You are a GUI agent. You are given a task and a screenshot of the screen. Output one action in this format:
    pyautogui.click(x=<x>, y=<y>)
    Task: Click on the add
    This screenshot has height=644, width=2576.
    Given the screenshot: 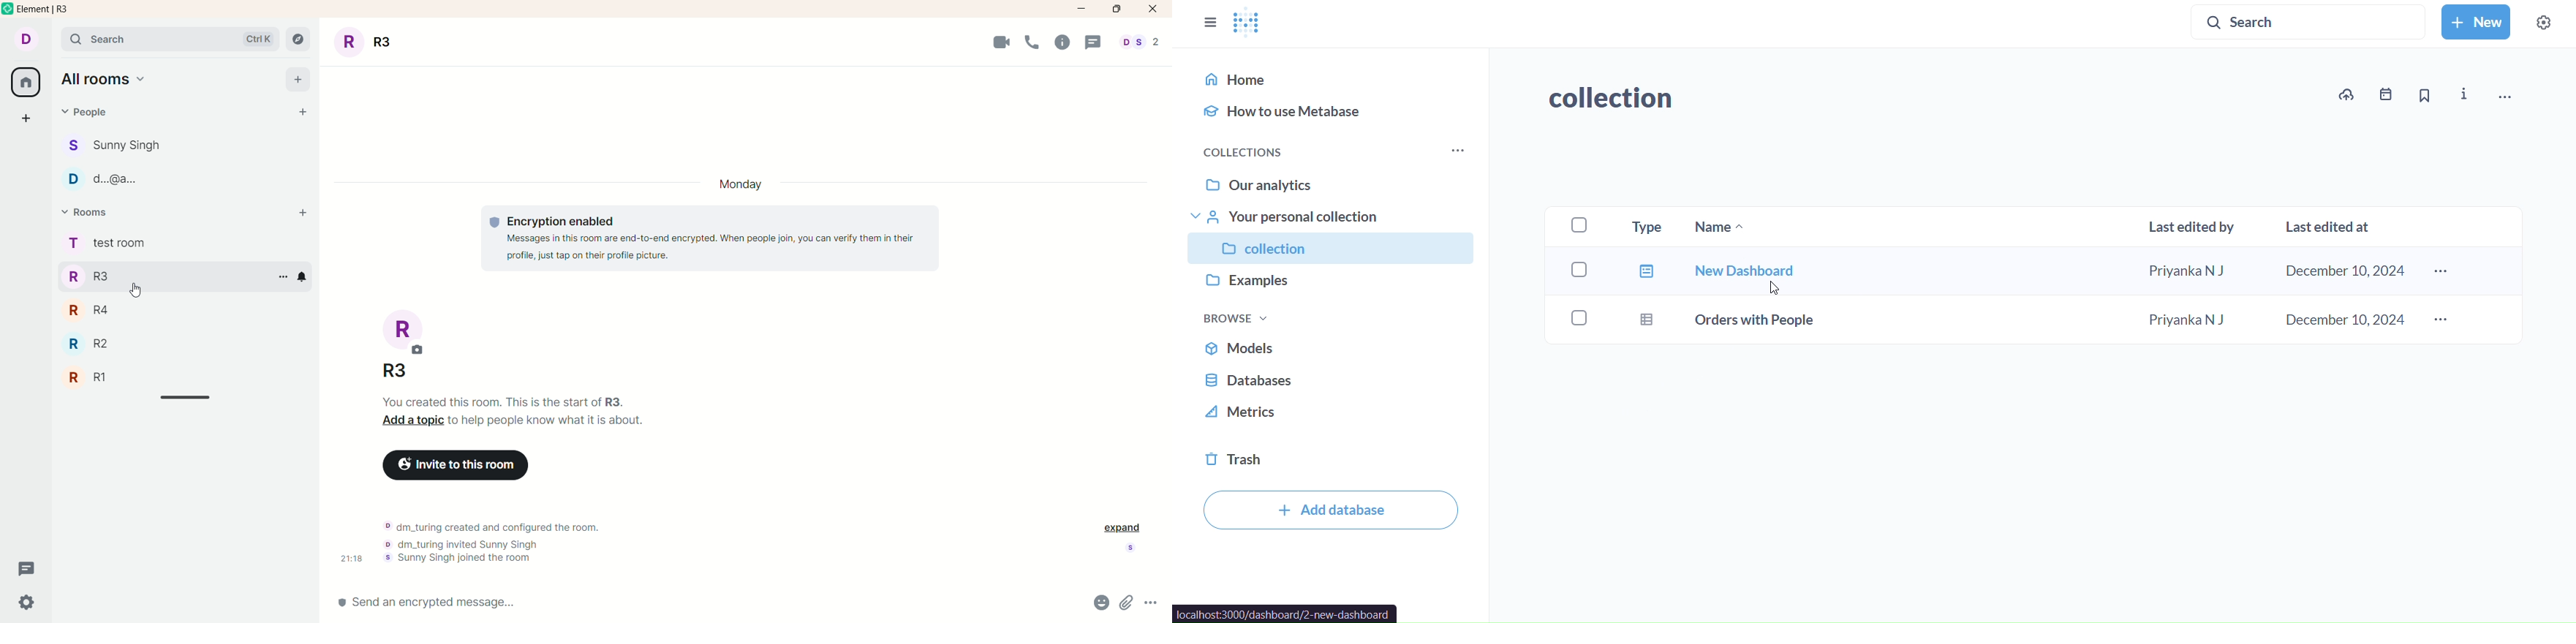 What is the action you would take?
    pyautogui.click(x=302, y=216)
    